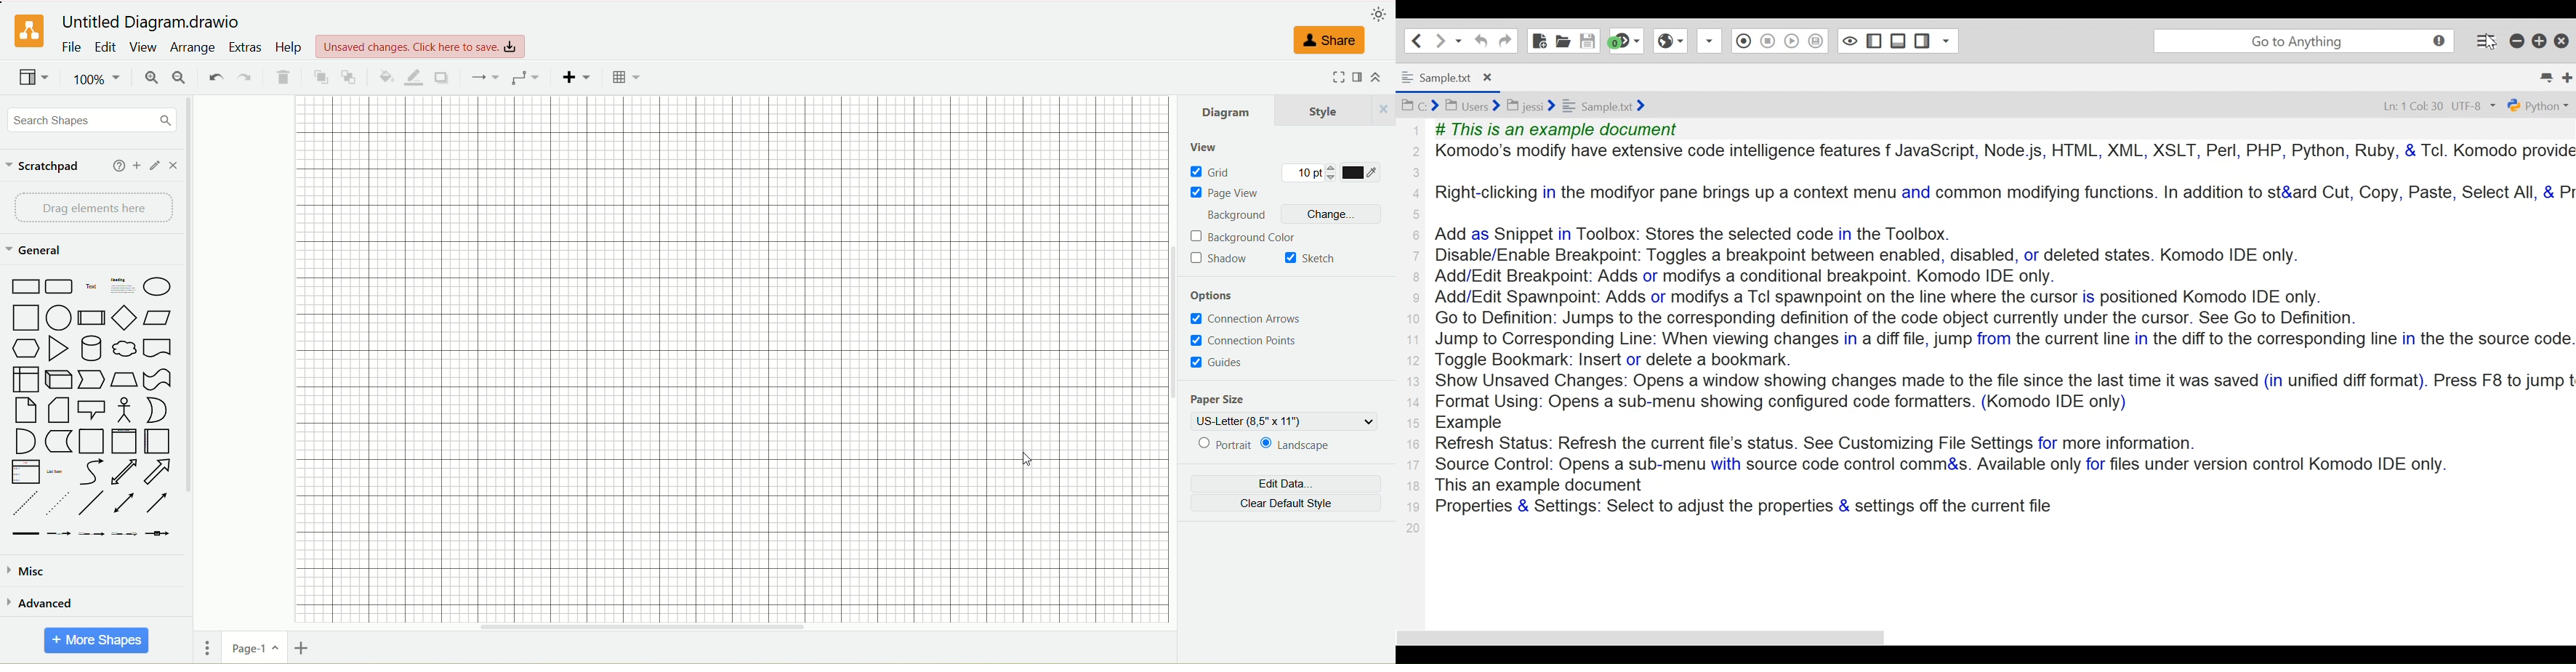 This screenshot has width=2576, height=672. What do you see at coordinates (1328, 41) in the screenshot?
I see `share` at bounding box center [1328, 41].